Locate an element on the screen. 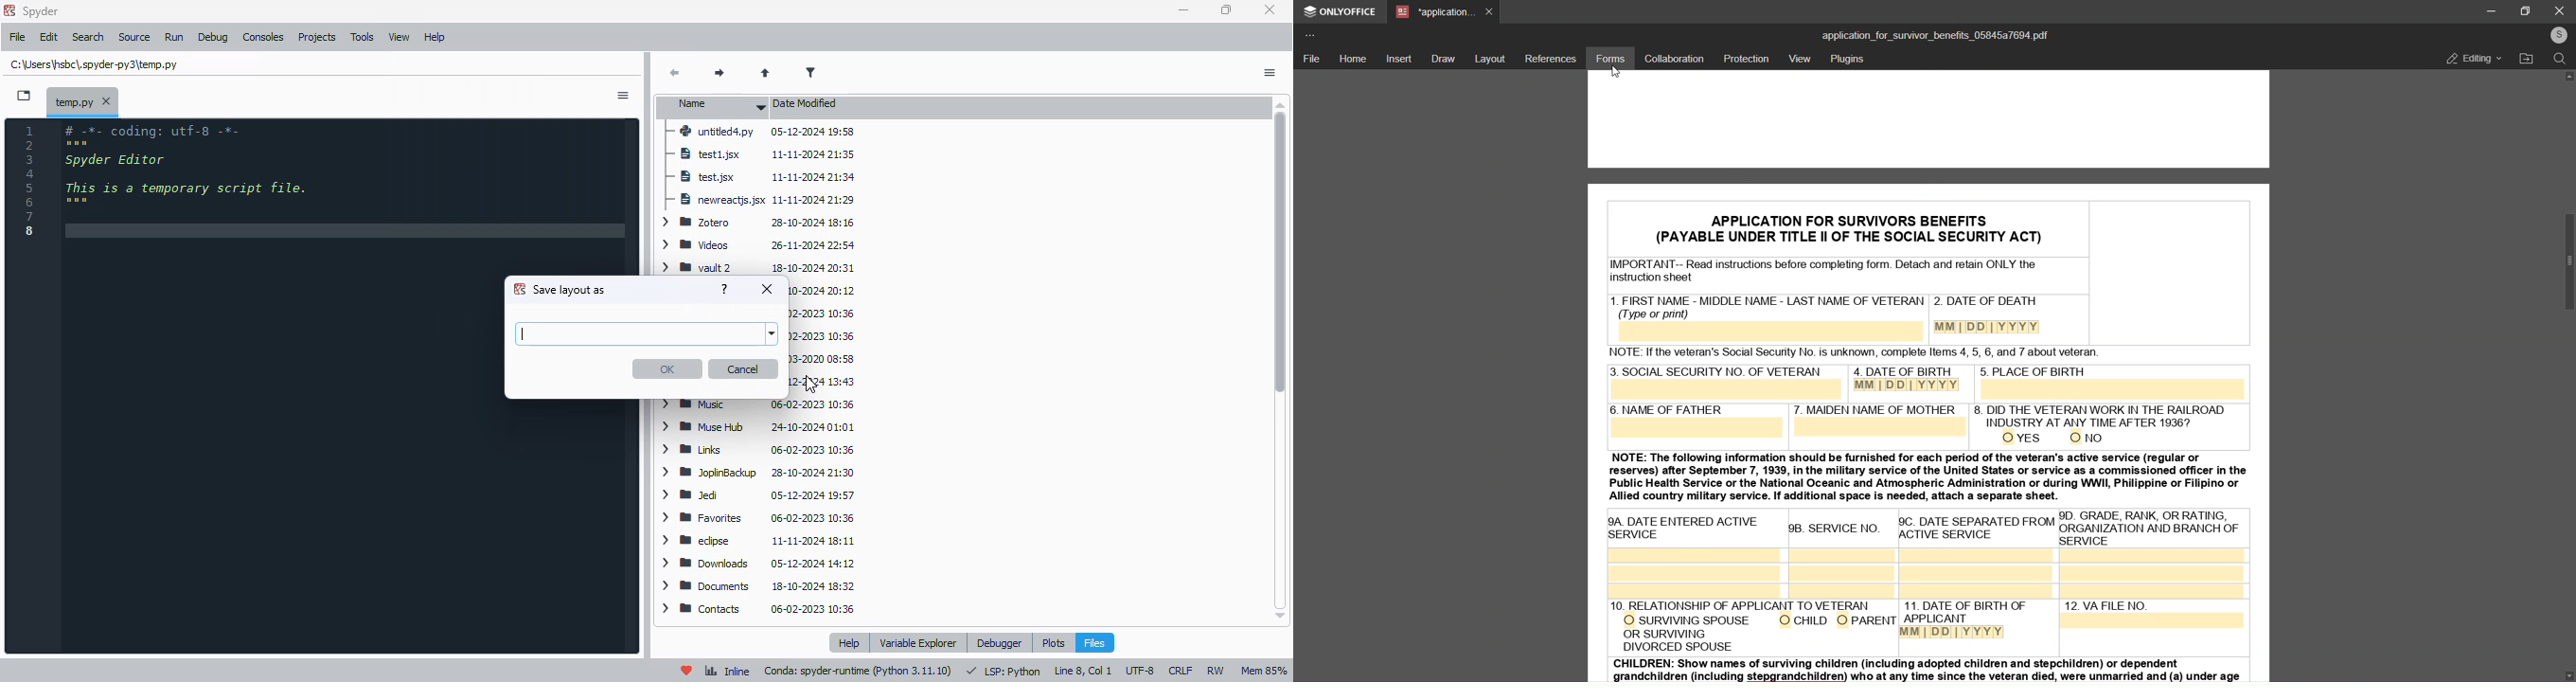  OneDrive is located at coordinates (822, 382).